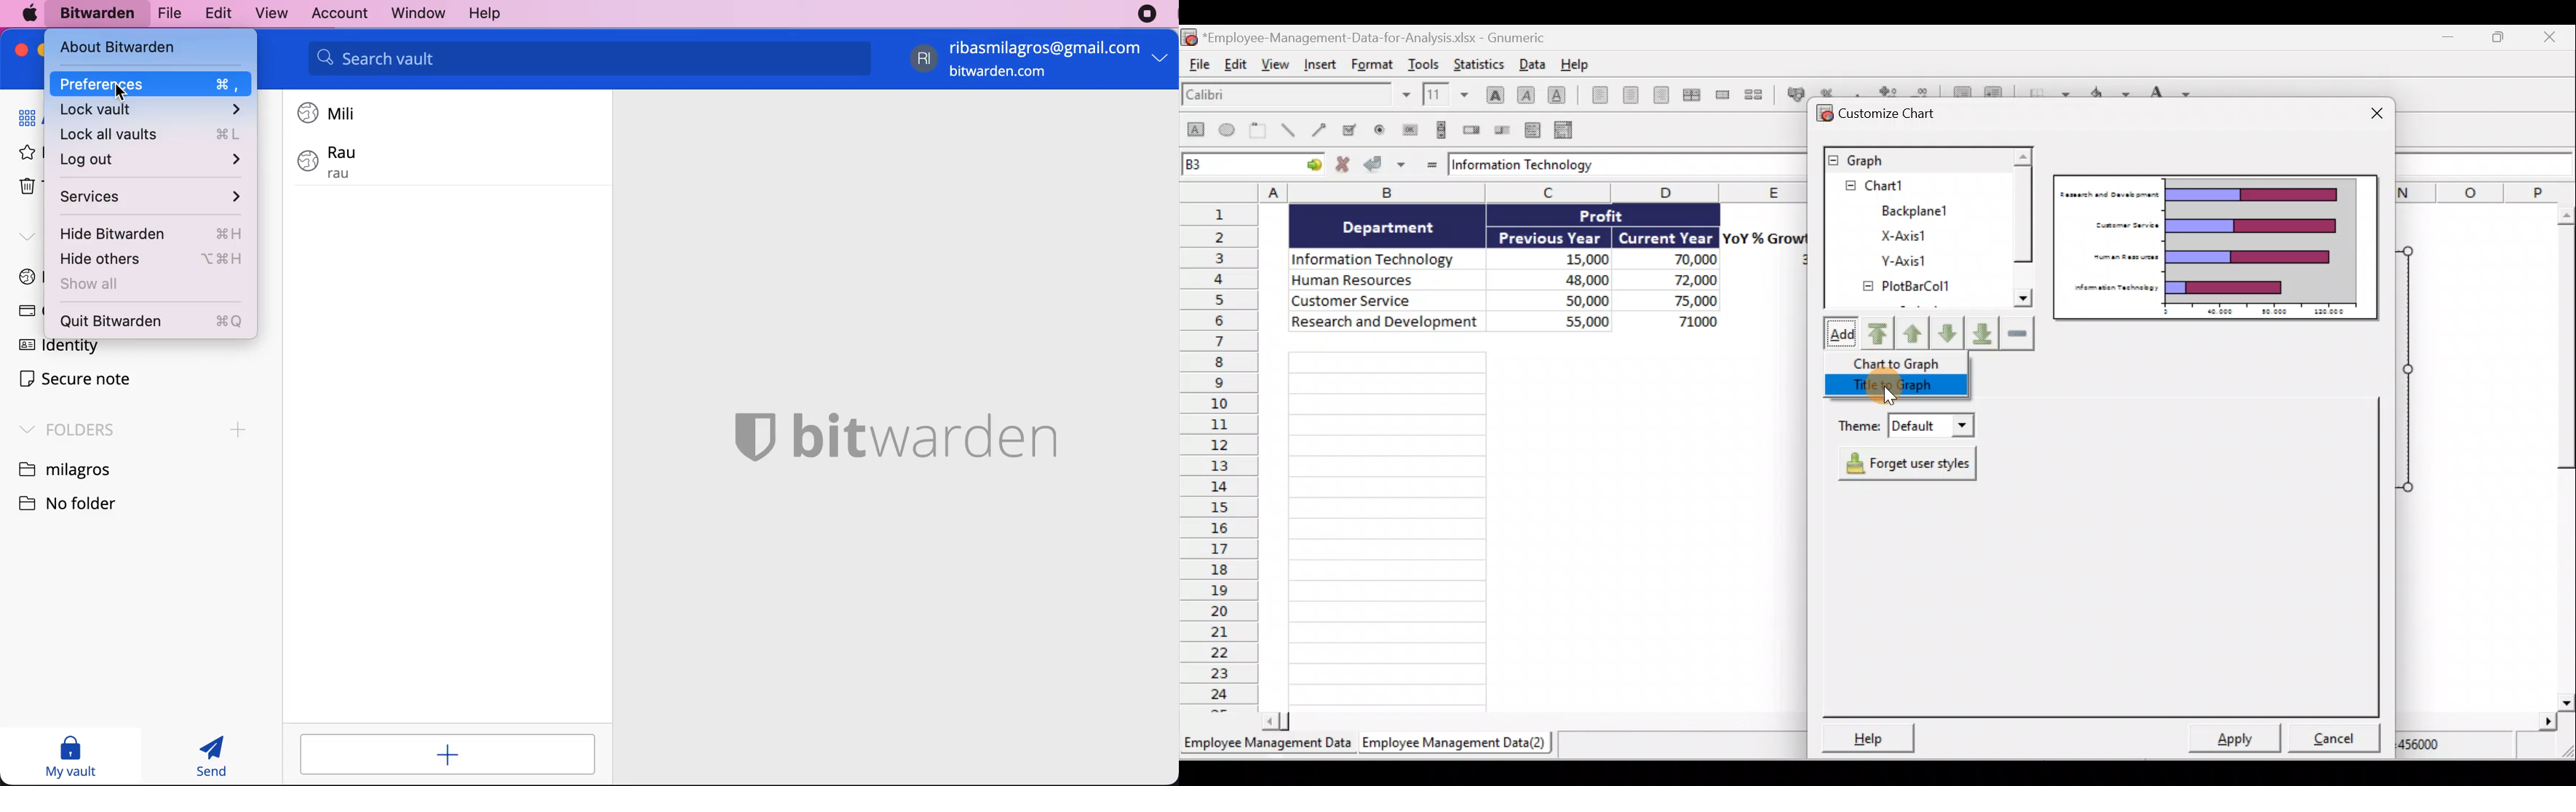 Image resolution: width=2576 pixels, height=812 pixels. I want to click on all items, so click(24, 117).